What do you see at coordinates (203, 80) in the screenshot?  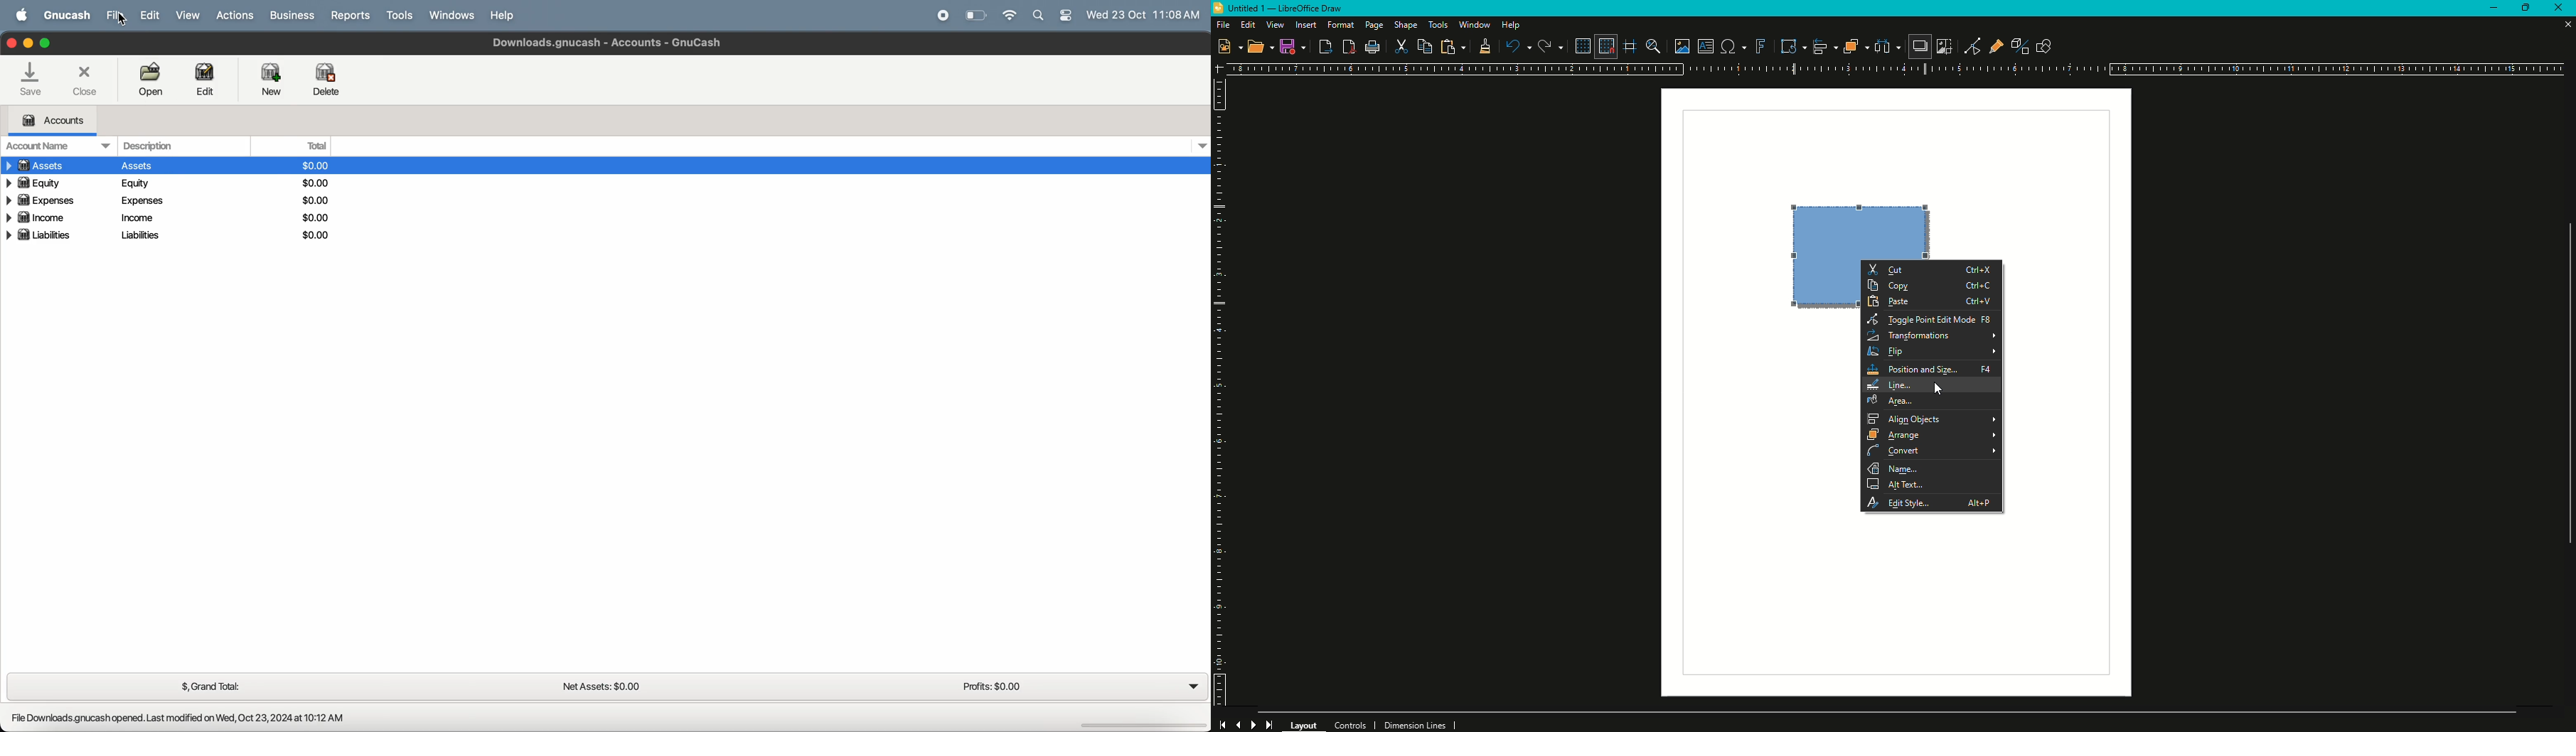 I see `edit` at bounding box center [203, 80].